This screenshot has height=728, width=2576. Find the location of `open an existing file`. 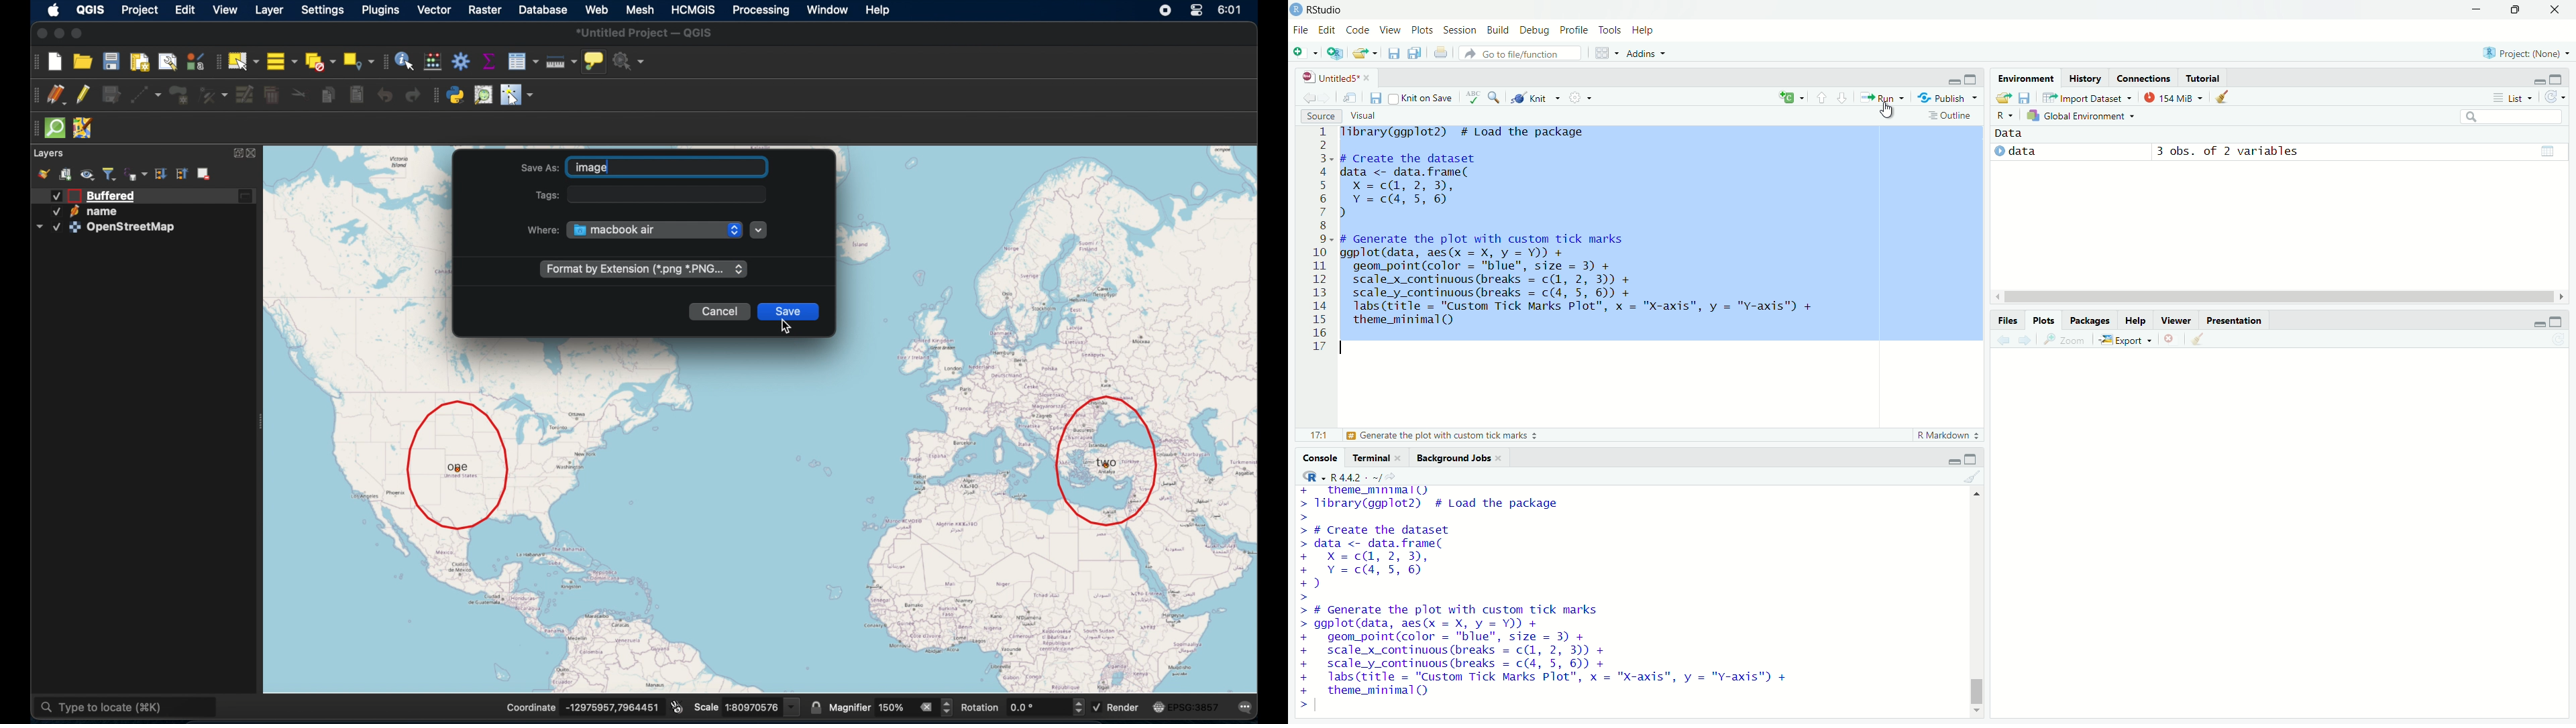

open an existing file is located at coordinates (1367, 52).